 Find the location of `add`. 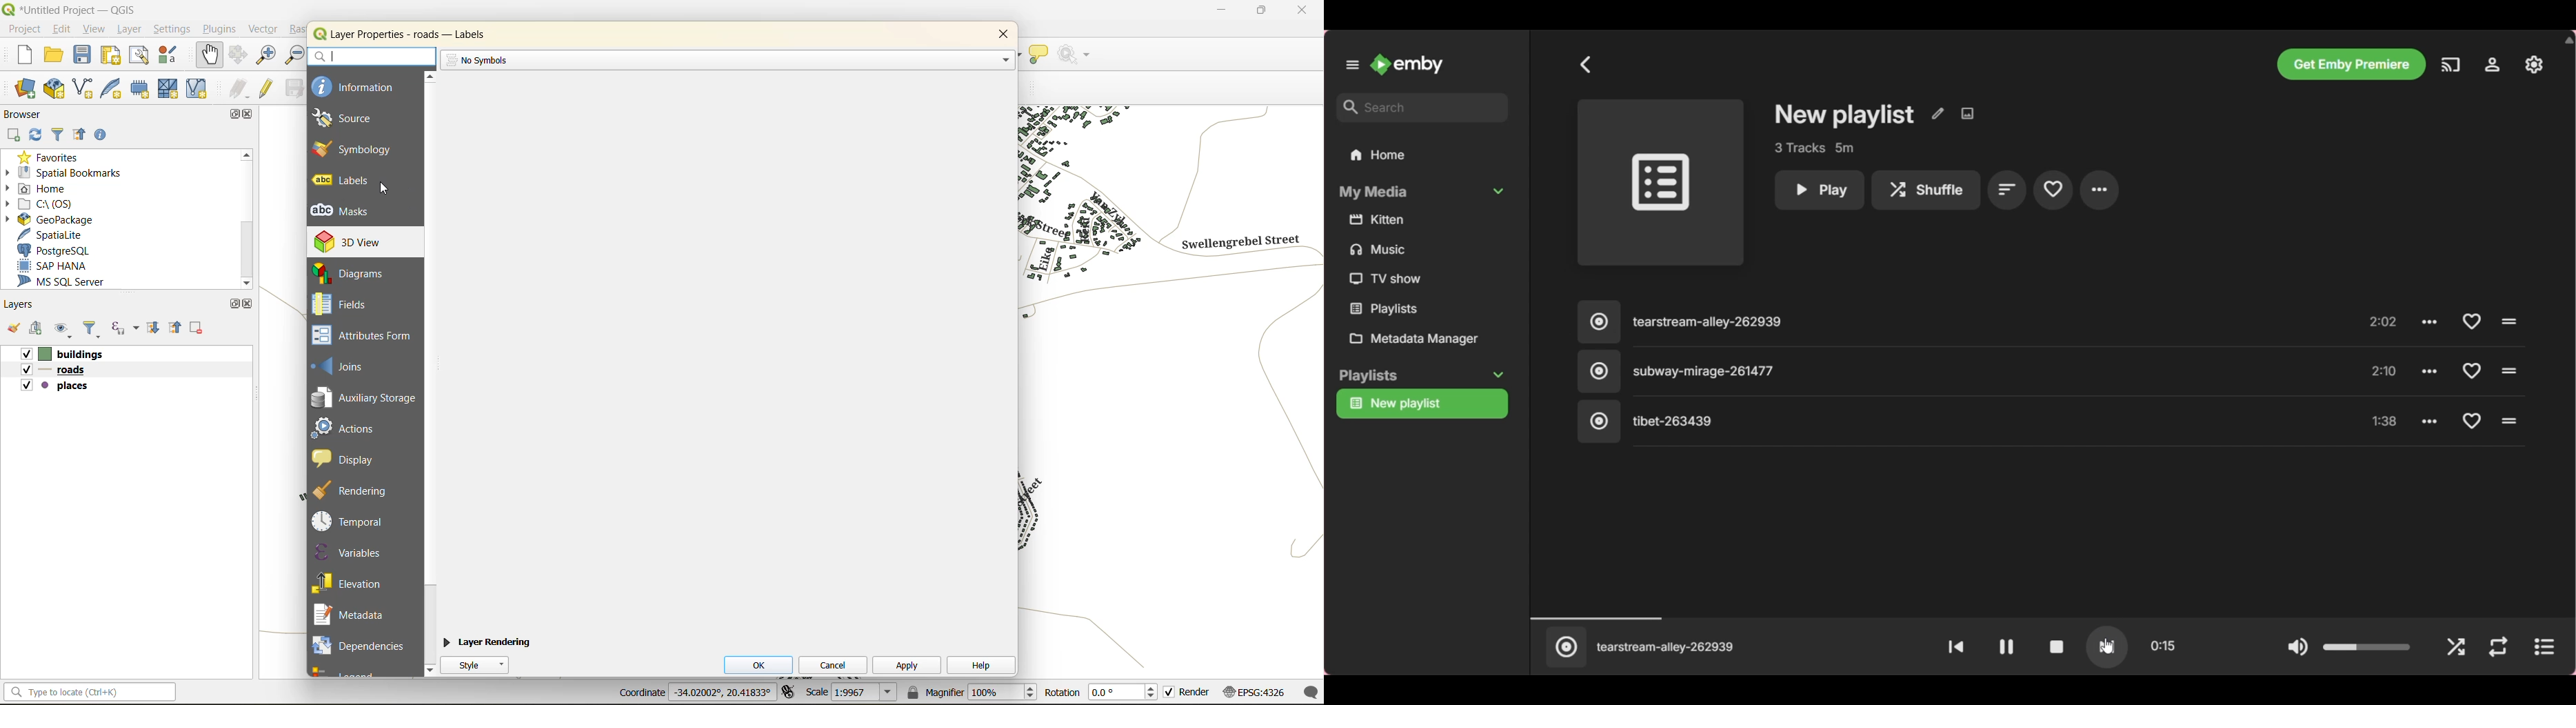

add is located at coordinates (37, 328).